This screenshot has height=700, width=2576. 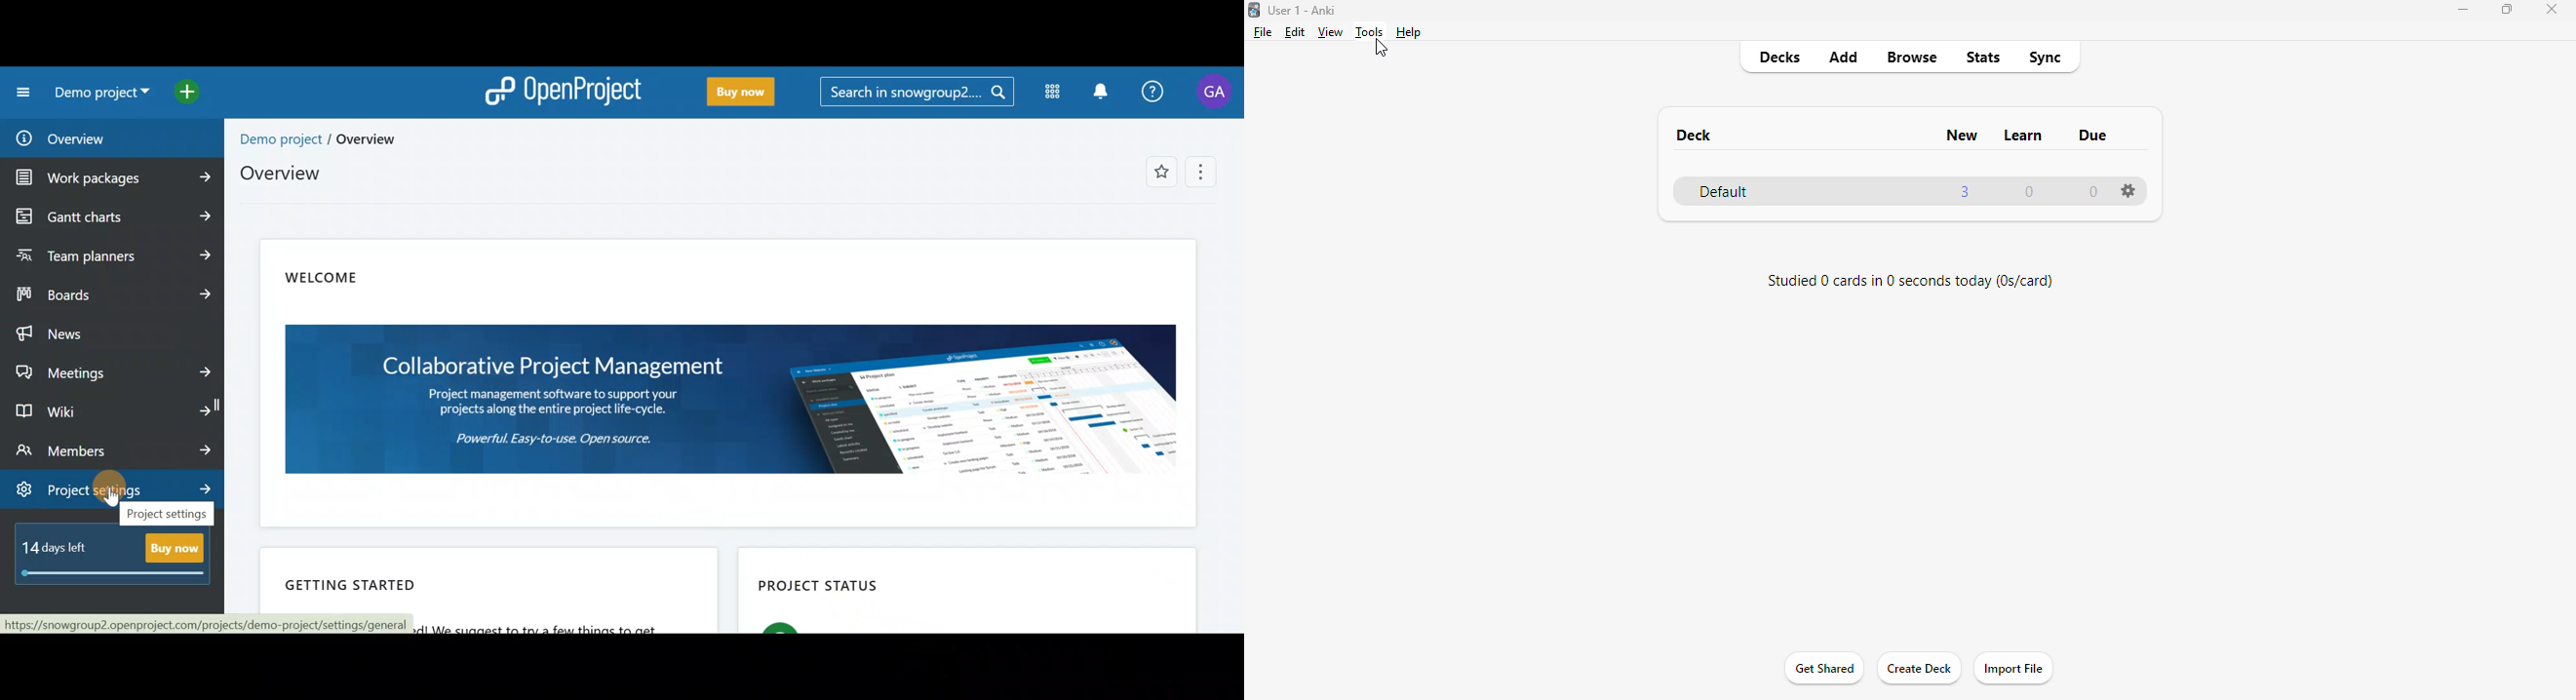 I want to click on due, so click(x=2095, y=135).